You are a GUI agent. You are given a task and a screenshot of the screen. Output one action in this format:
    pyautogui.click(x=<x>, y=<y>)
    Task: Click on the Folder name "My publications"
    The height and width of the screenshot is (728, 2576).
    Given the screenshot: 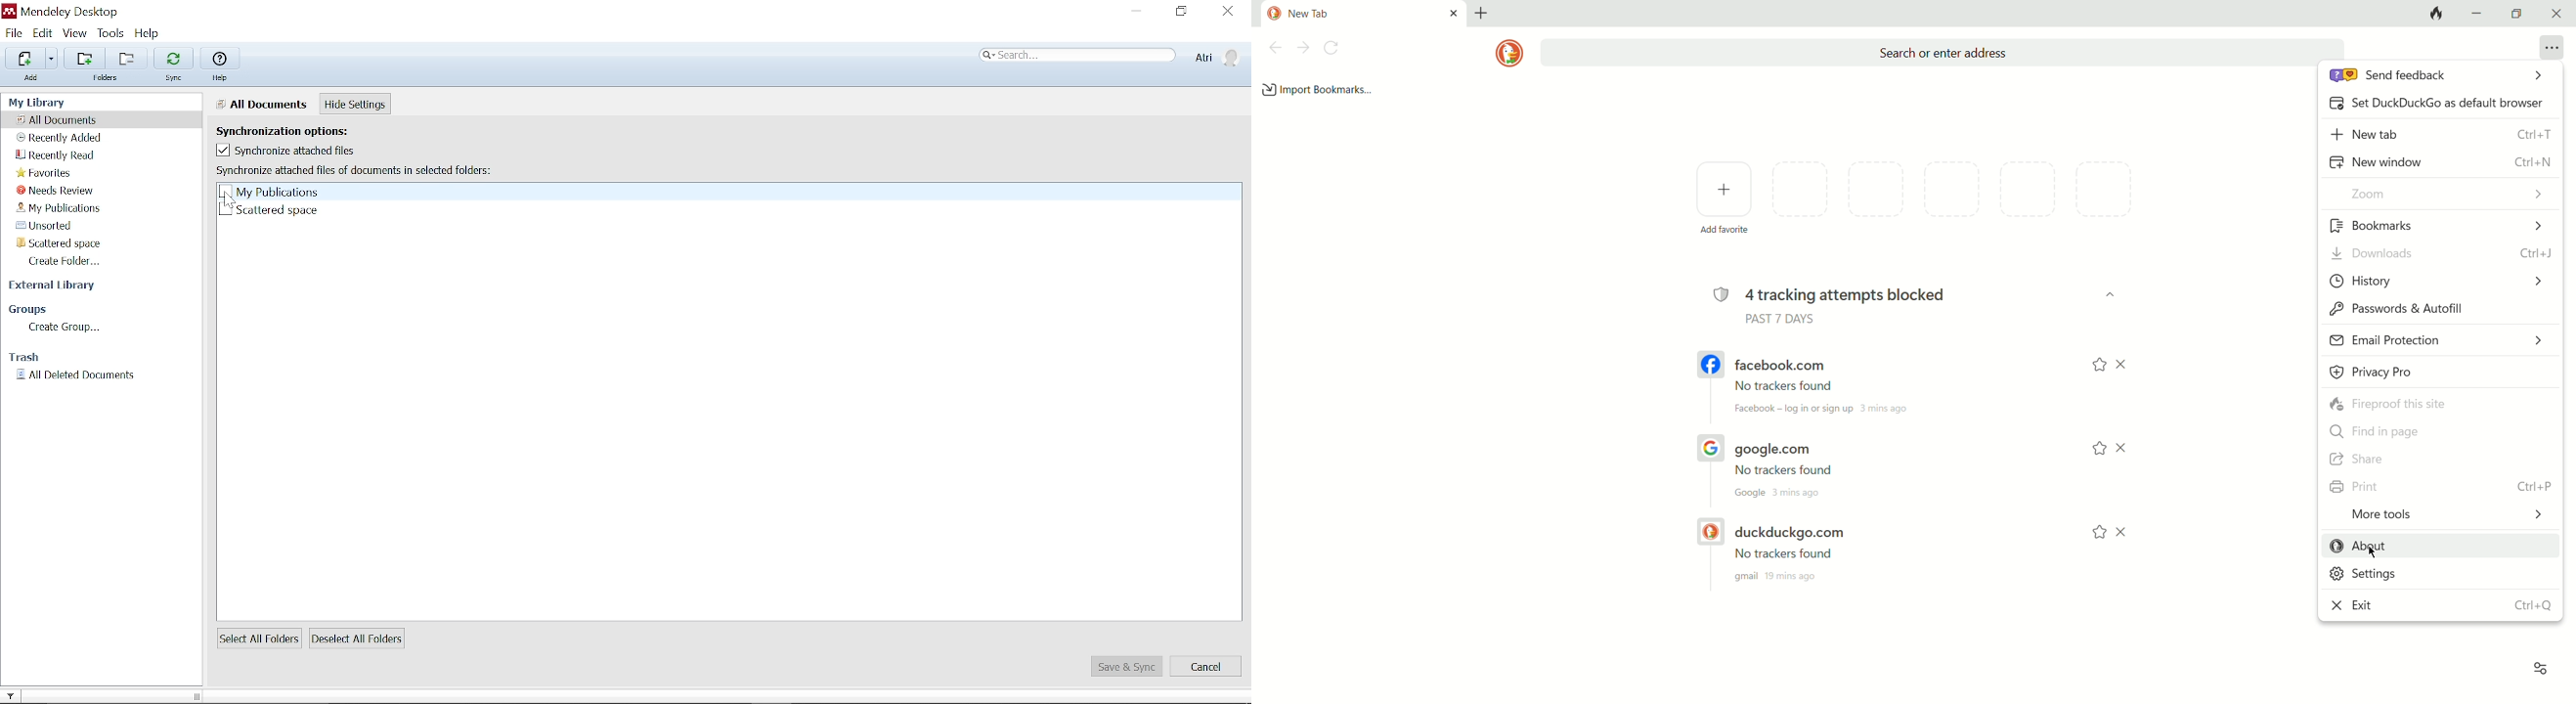 What is the action you would take?
    pyautogui.click(x=268, y=192)
    